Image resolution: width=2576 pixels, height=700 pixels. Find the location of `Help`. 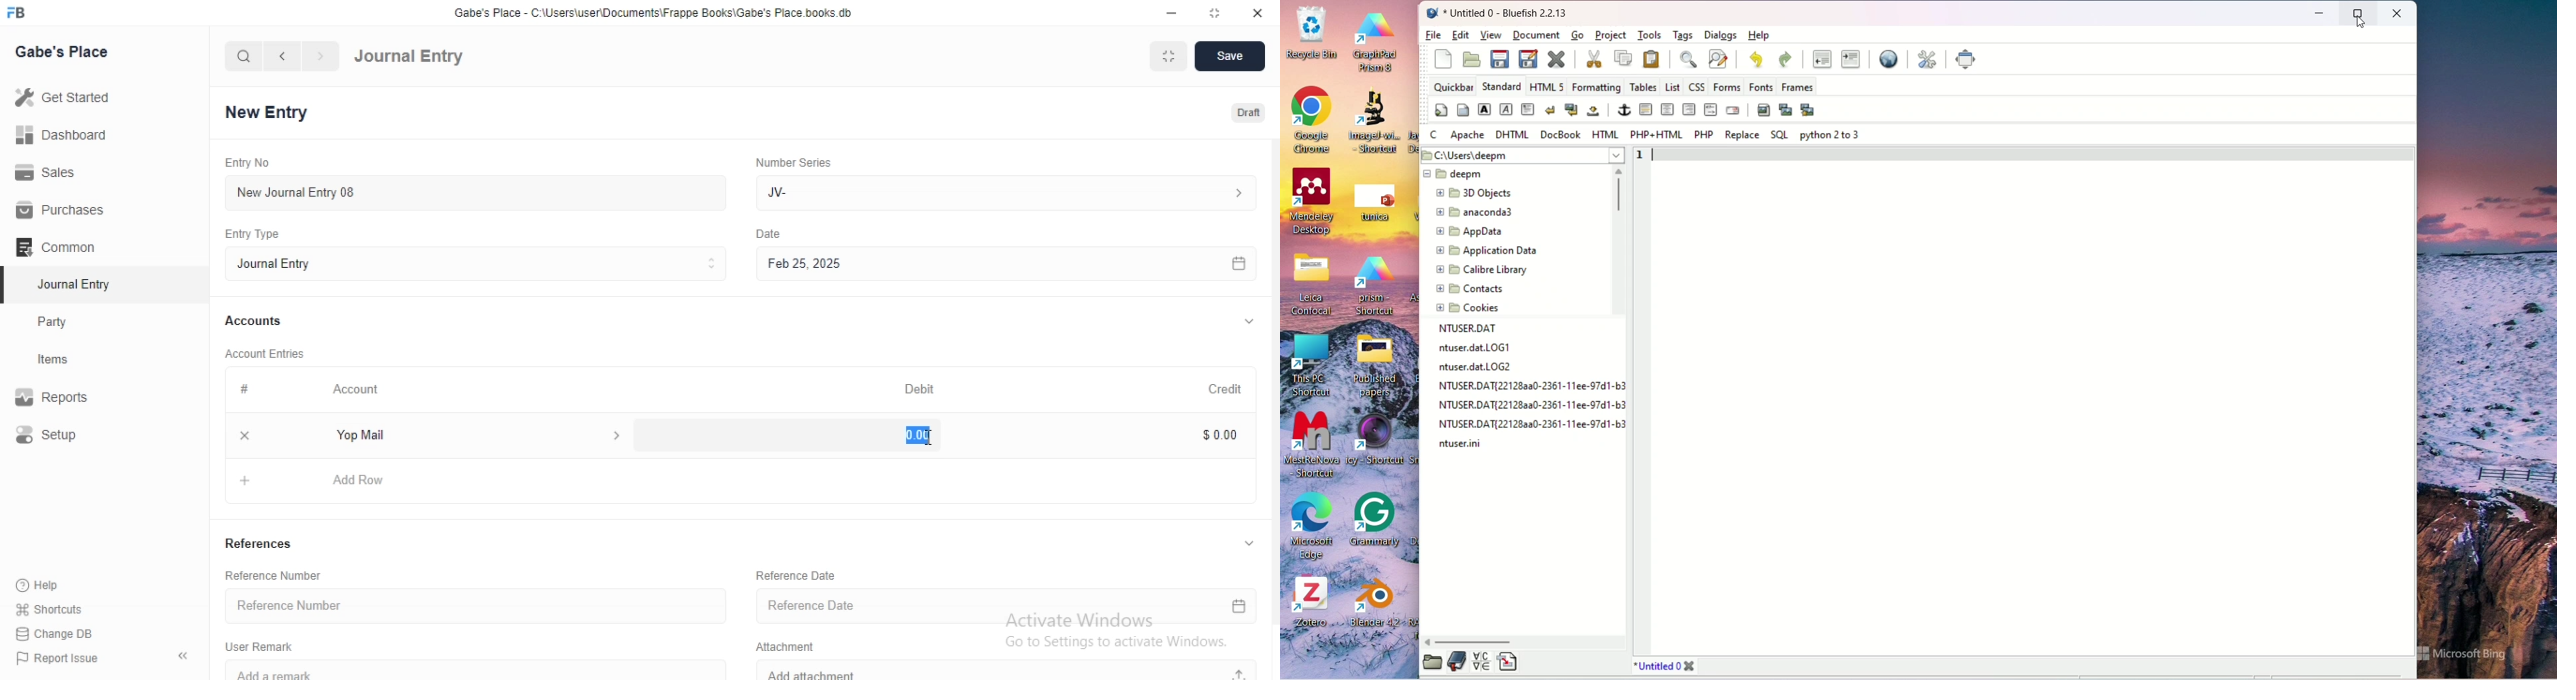

Help is located at coordinates (63, 584).